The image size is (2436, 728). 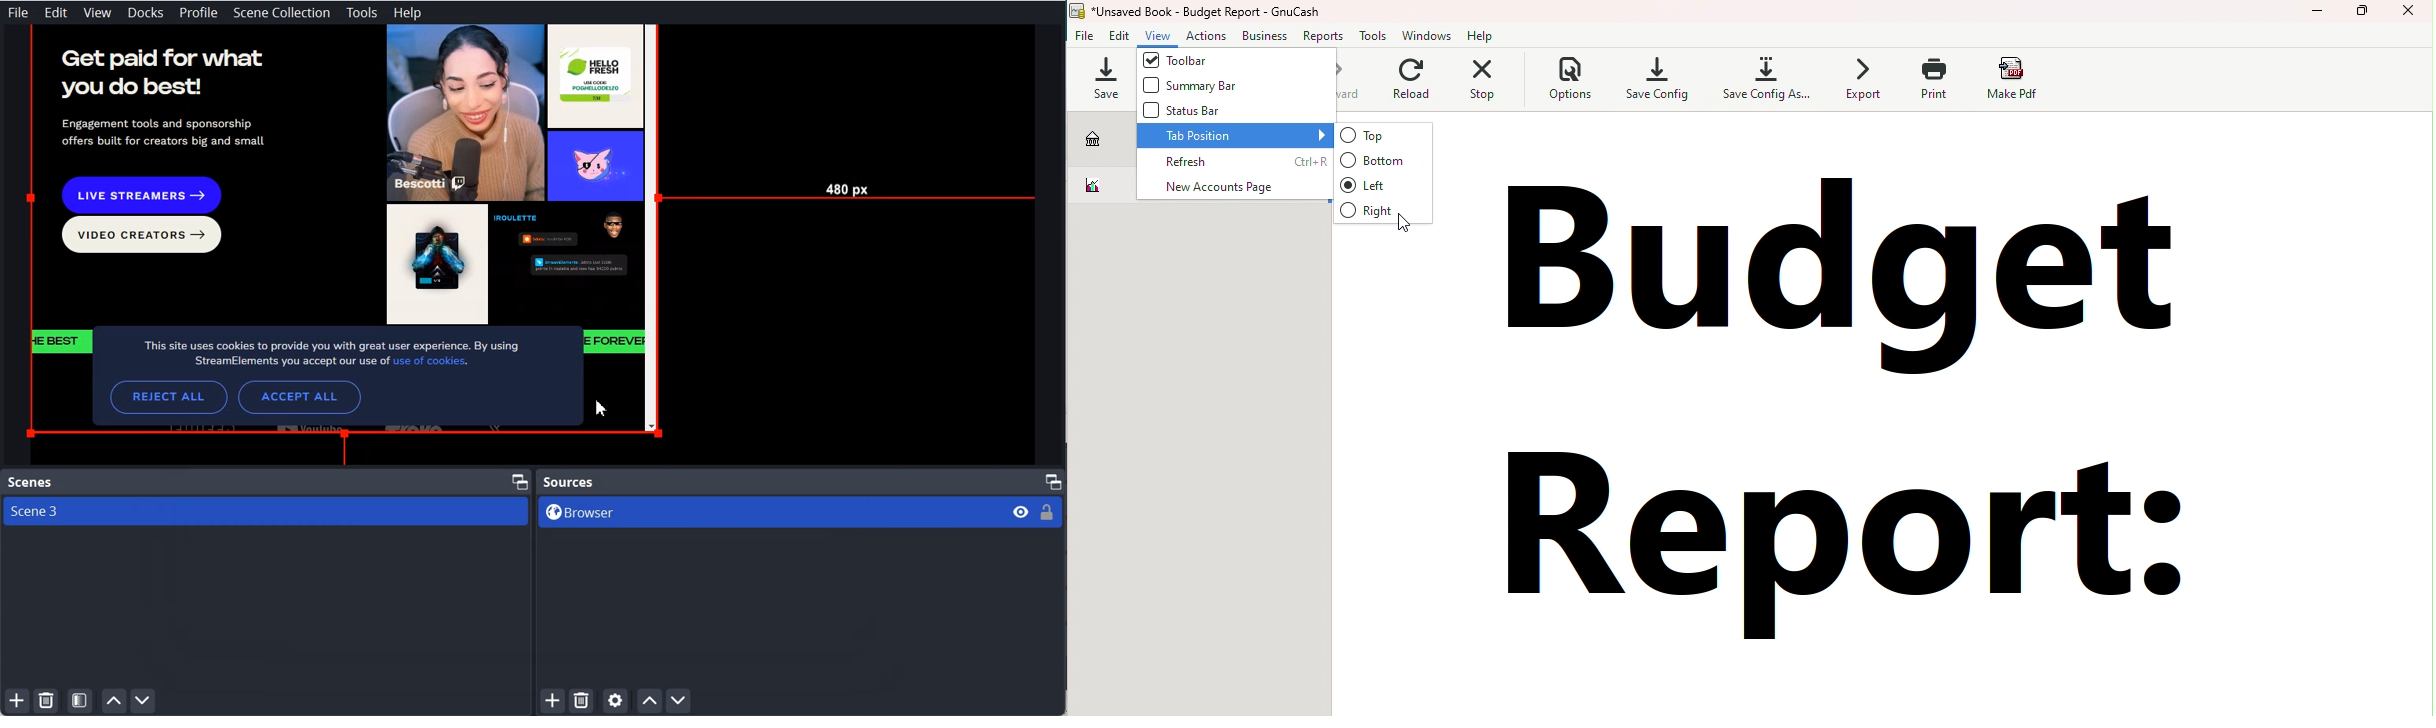 I want to click on Move scene Down, so click(x=144, y=701).